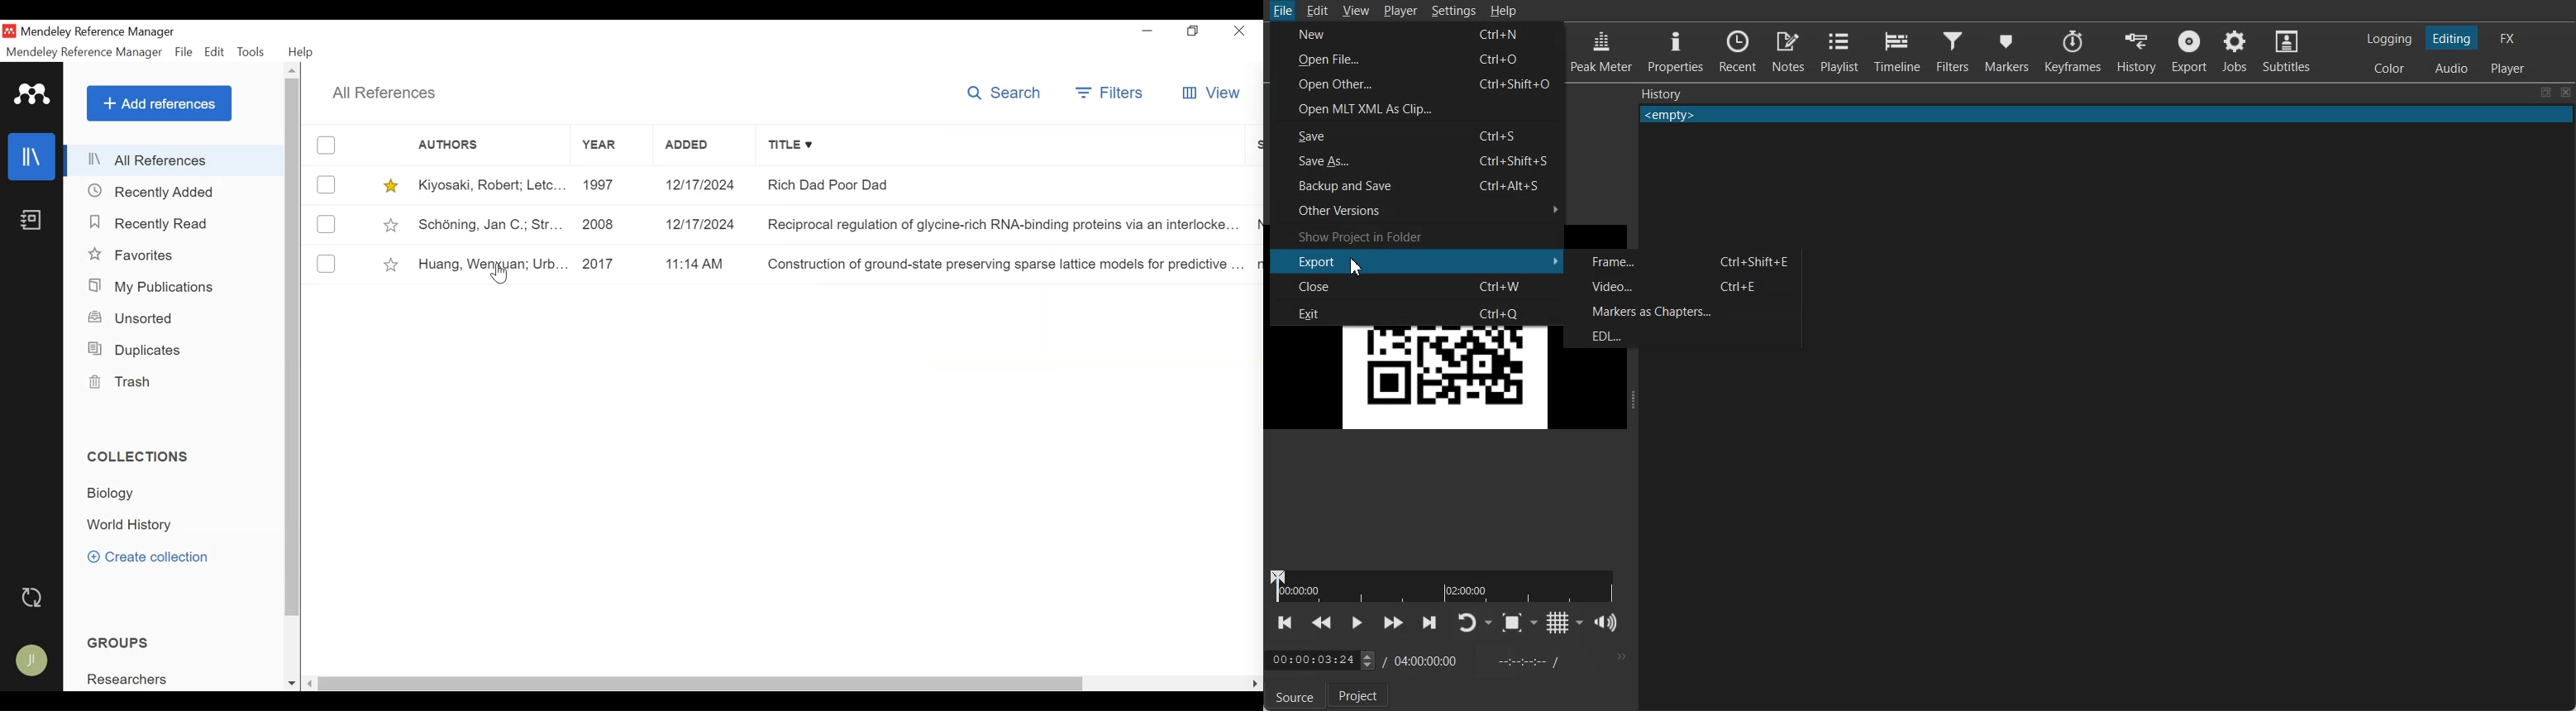 Image resolution: width=2576 pixels, height=728 pixels. Describe the element at coordinates (1687, 334) in the screenshot. I see `EDL` at that location.